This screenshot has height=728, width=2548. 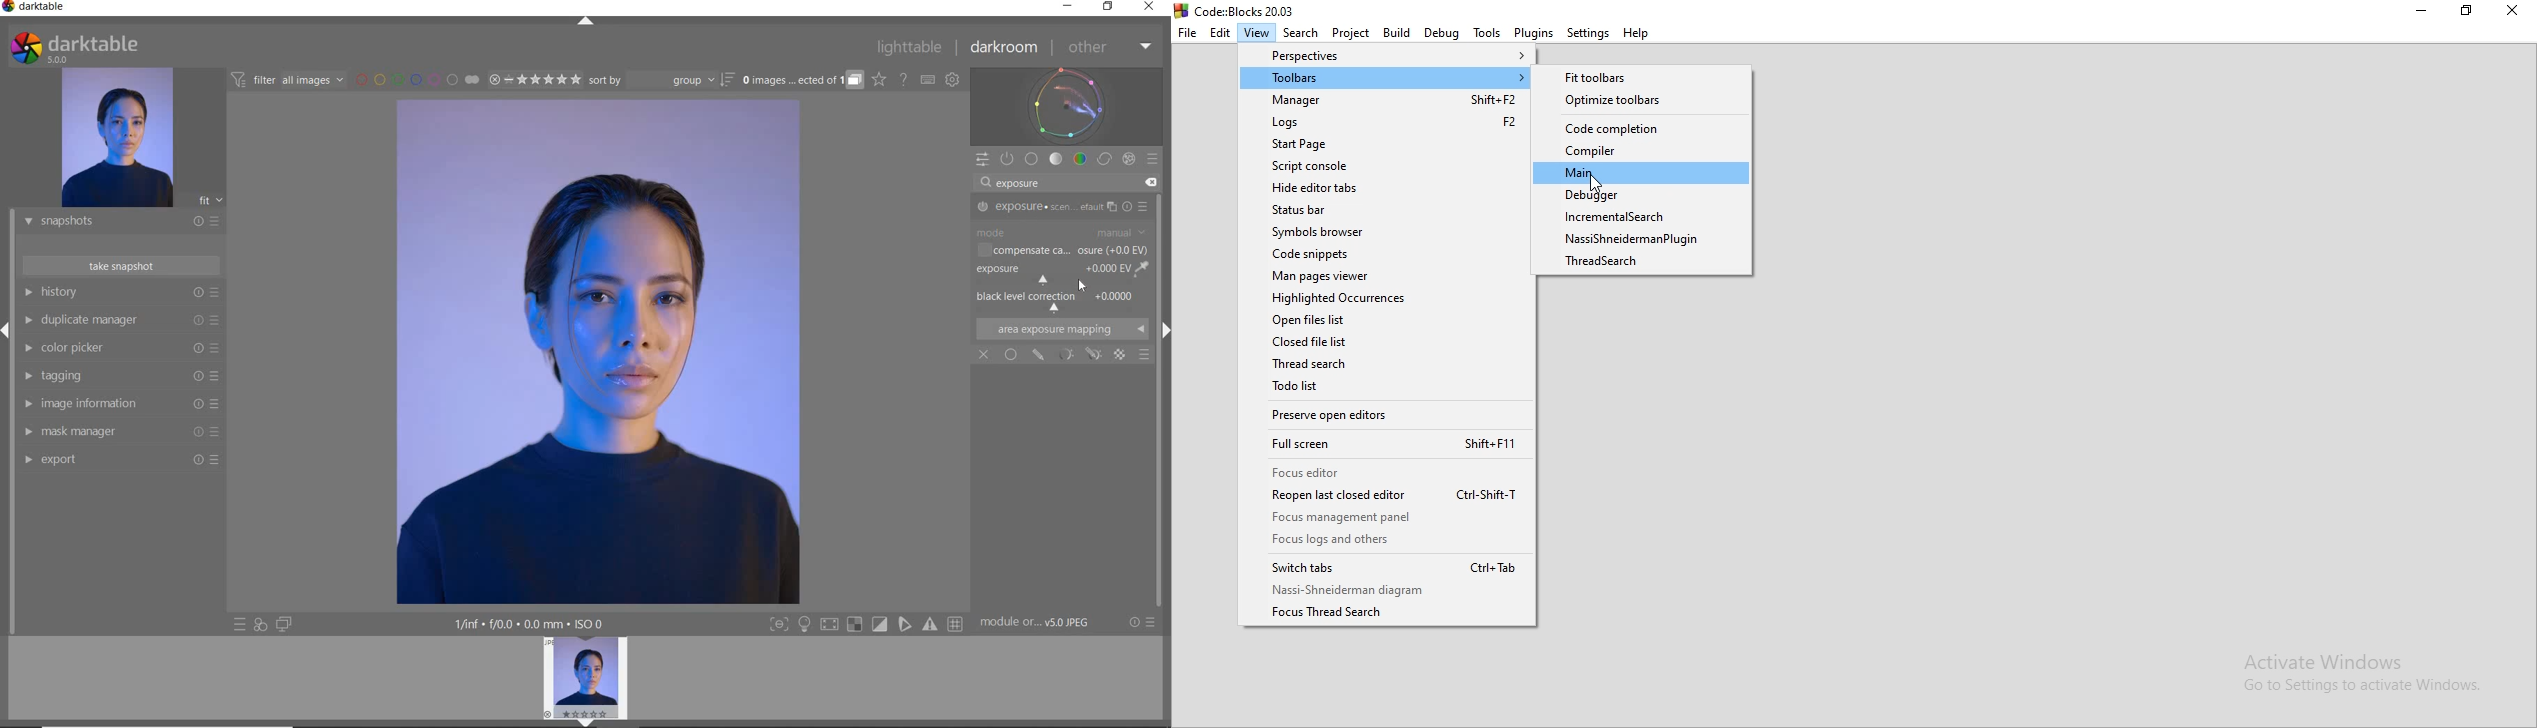 What do you see at coordinates (120, 265) in the screenshot?
I see `TAKE SNAPSHOT` at bounding box center [120, 265].